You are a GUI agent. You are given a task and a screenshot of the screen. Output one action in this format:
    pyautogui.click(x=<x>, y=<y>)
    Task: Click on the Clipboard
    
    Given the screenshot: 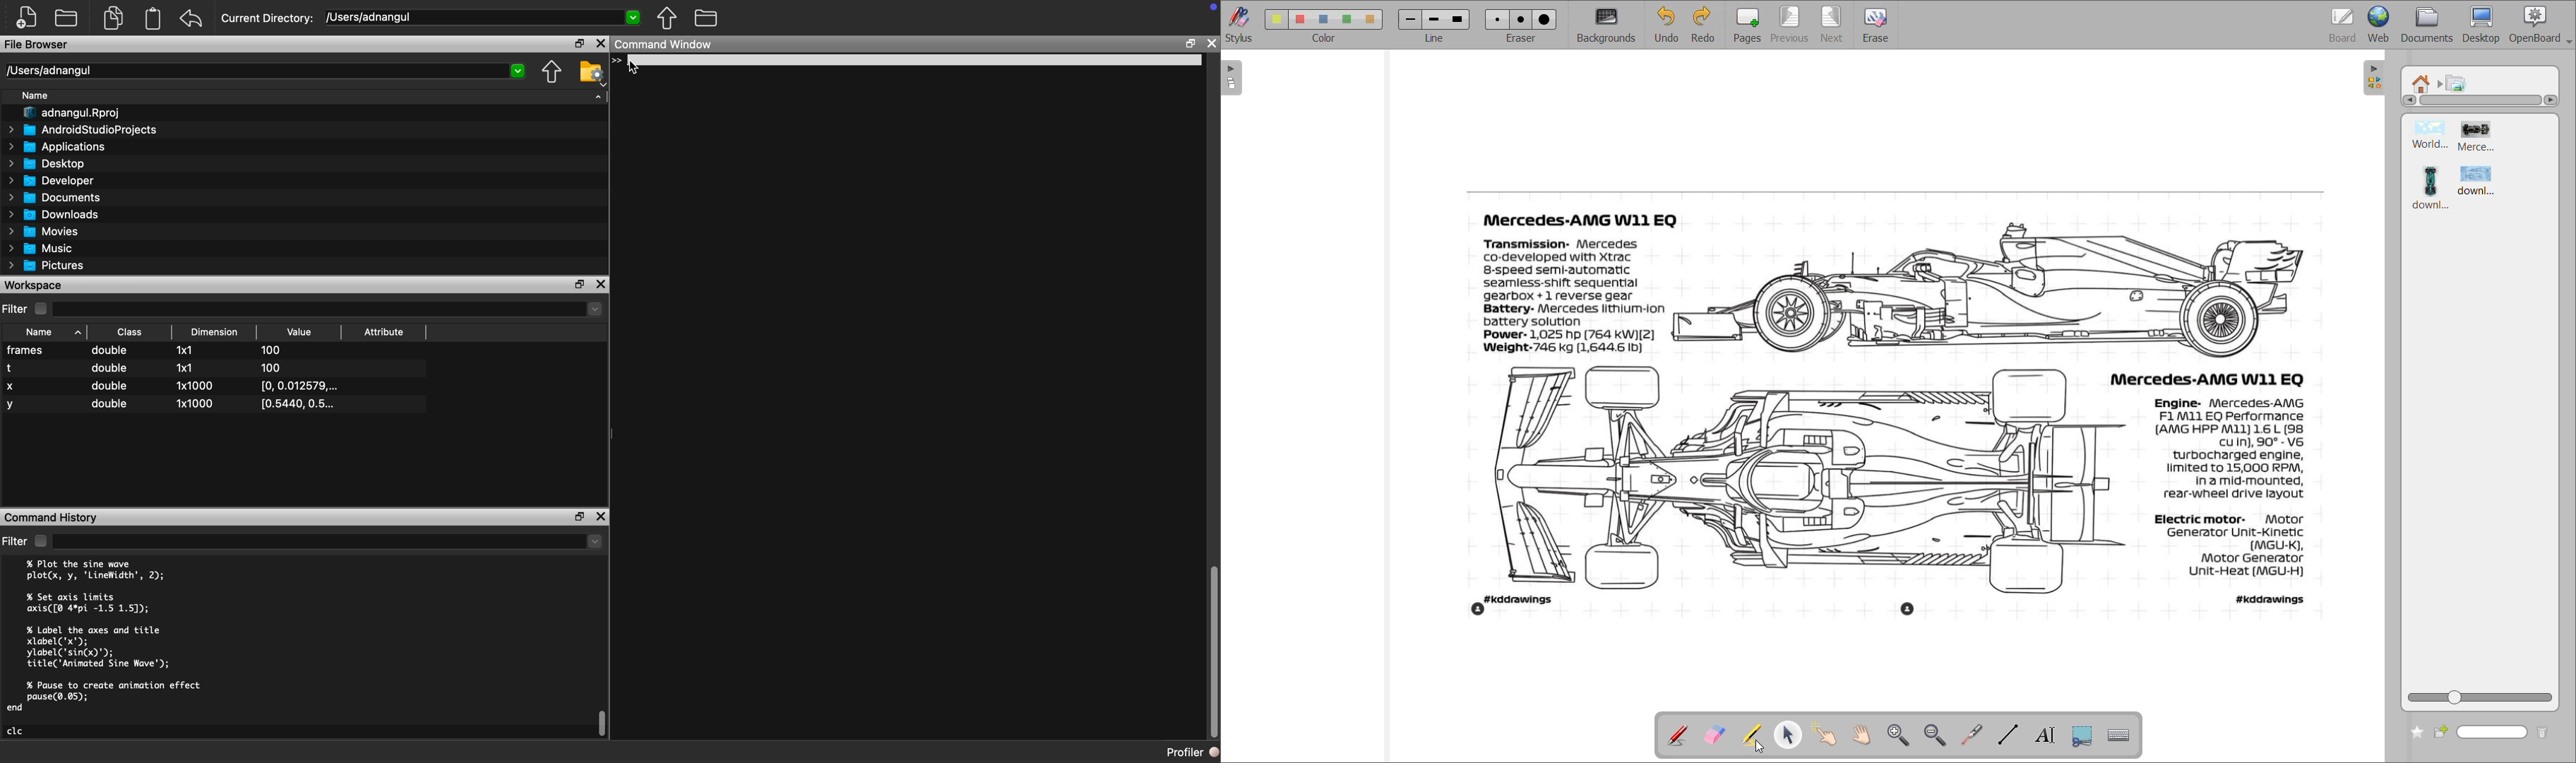 What is the action you would take?
    pyautogui.click(x=154, y=19)
    